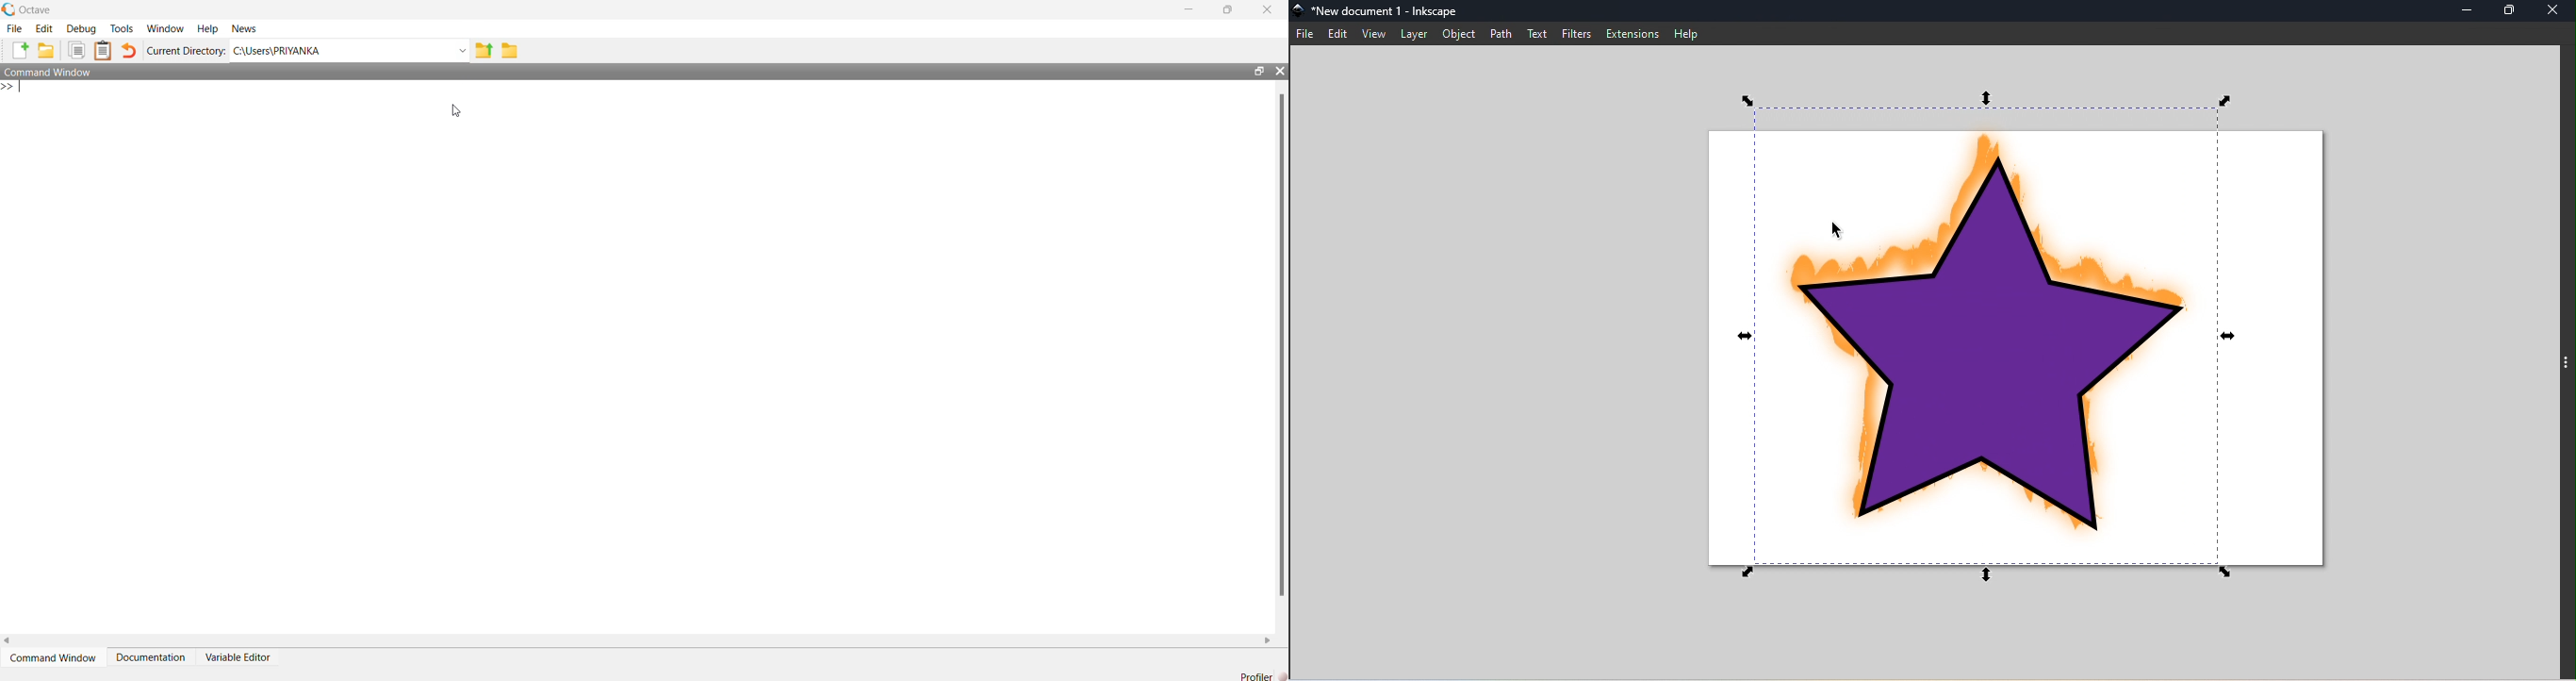 The width and height of the screenshot is (2576, 700). Describe the element at coordinates (187, 50) in the screenshot. I see `Current Directory:` at that location.